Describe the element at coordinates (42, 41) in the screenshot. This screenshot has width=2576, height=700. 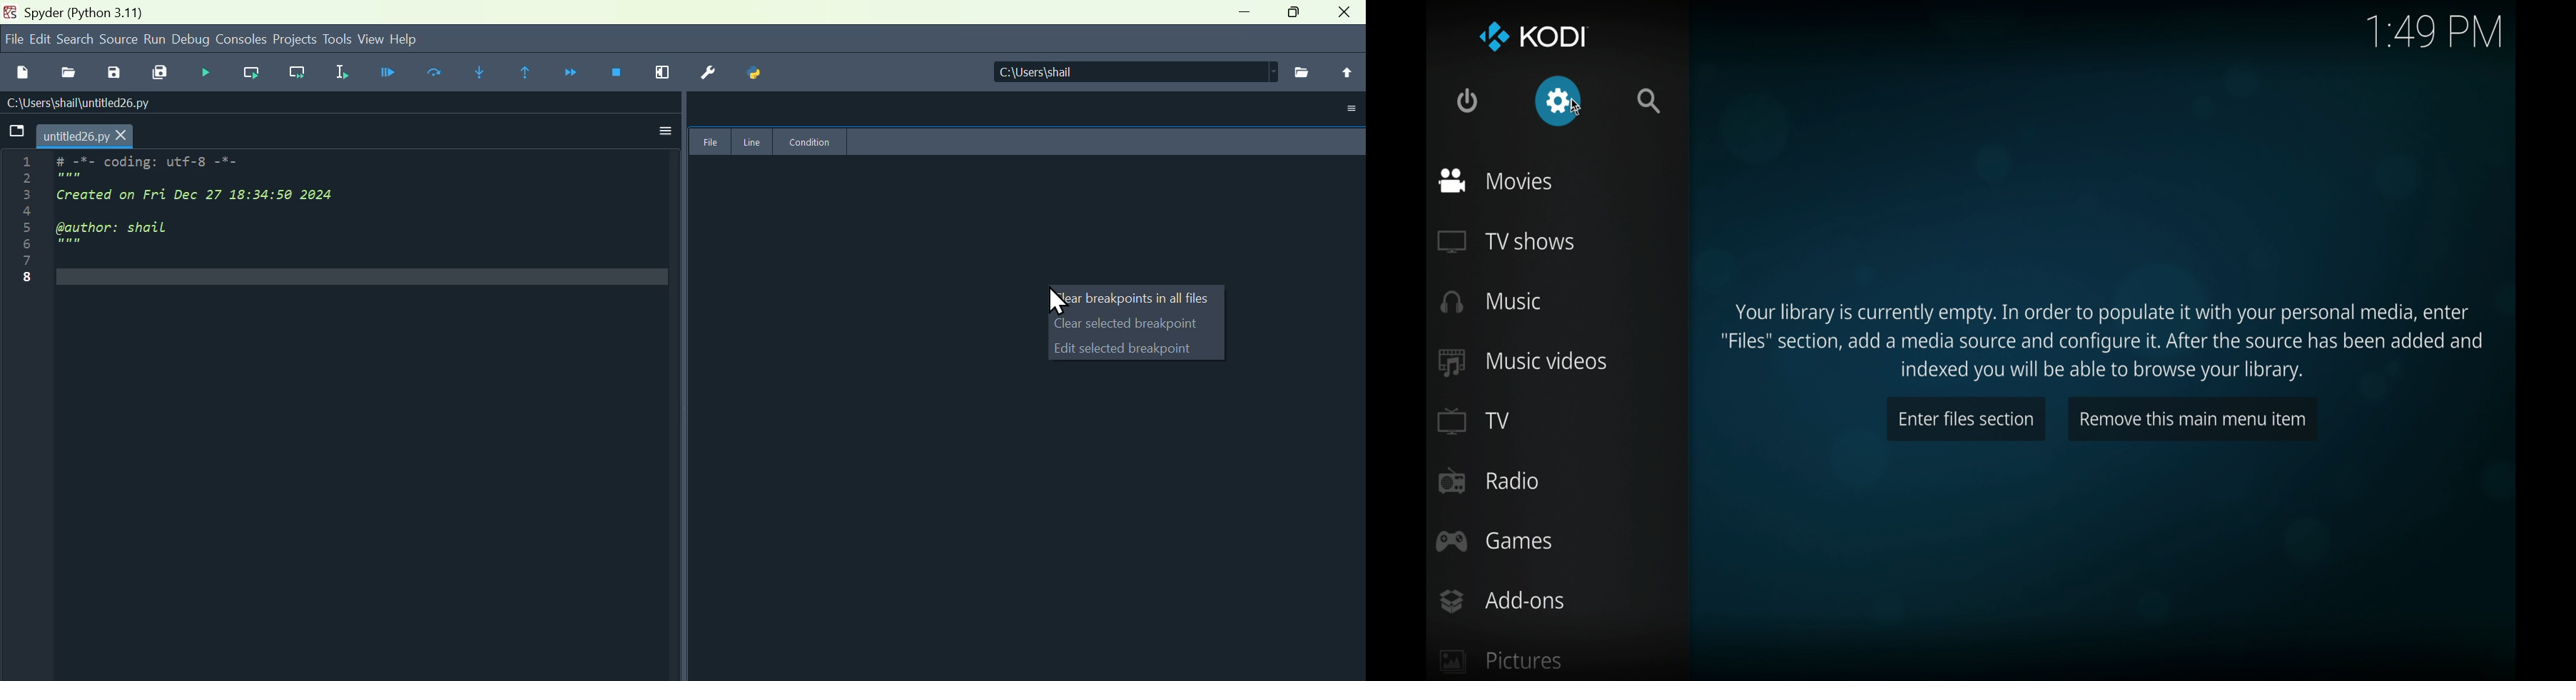
I see `Edit` at that location.